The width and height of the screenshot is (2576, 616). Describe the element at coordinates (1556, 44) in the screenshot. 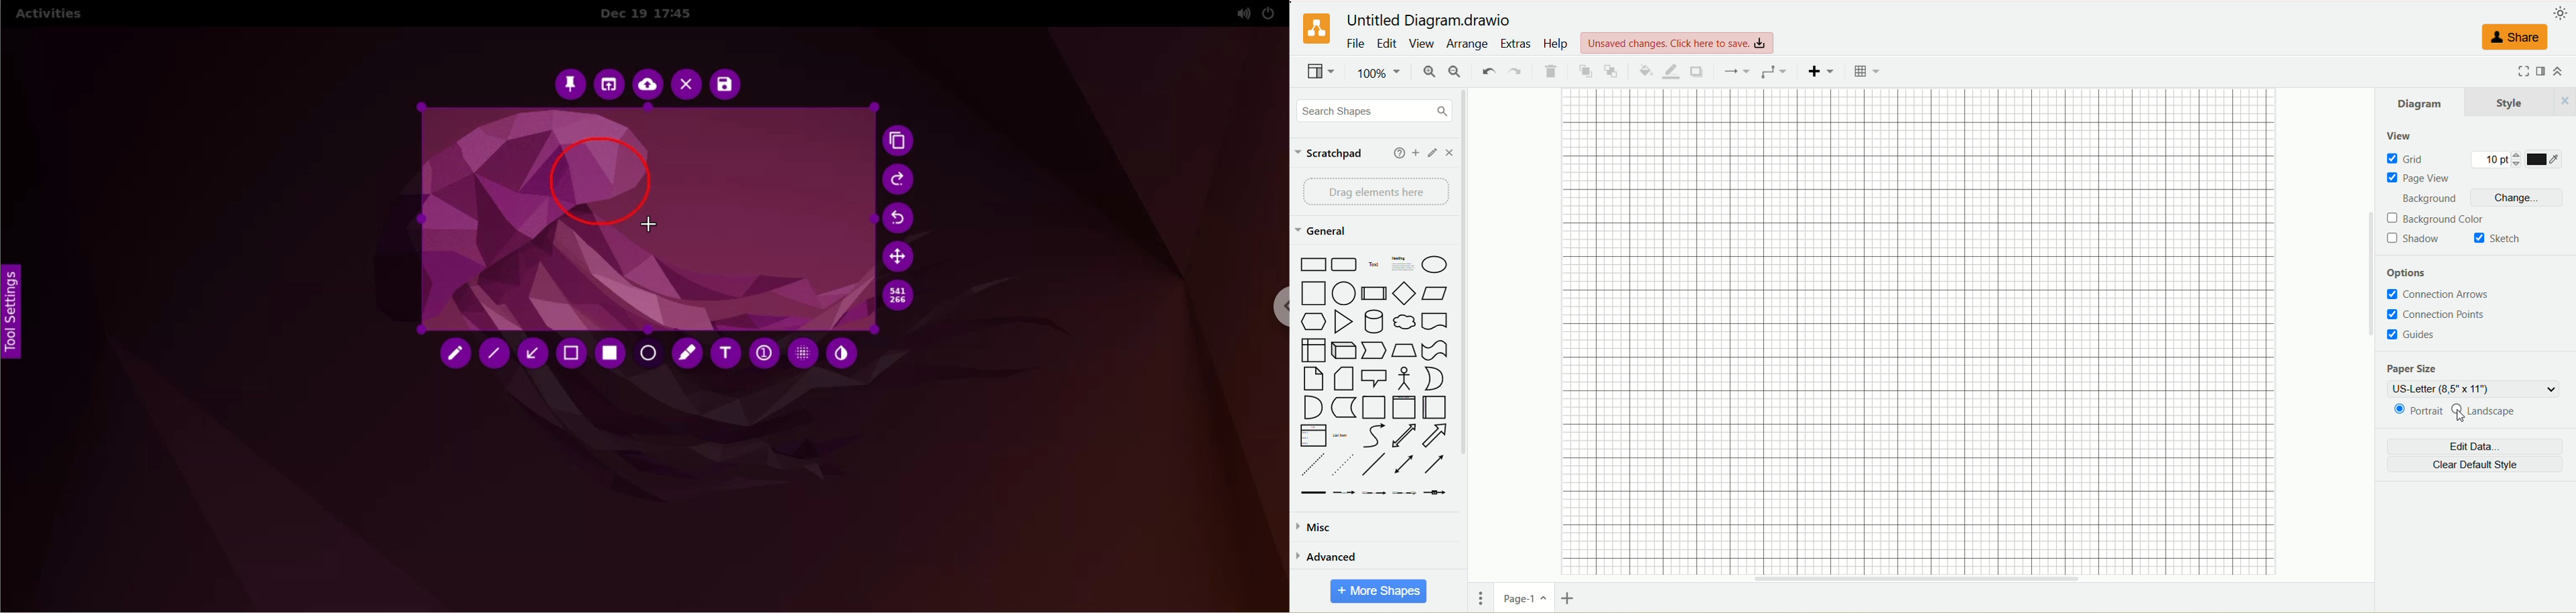

I see `help` at that location.